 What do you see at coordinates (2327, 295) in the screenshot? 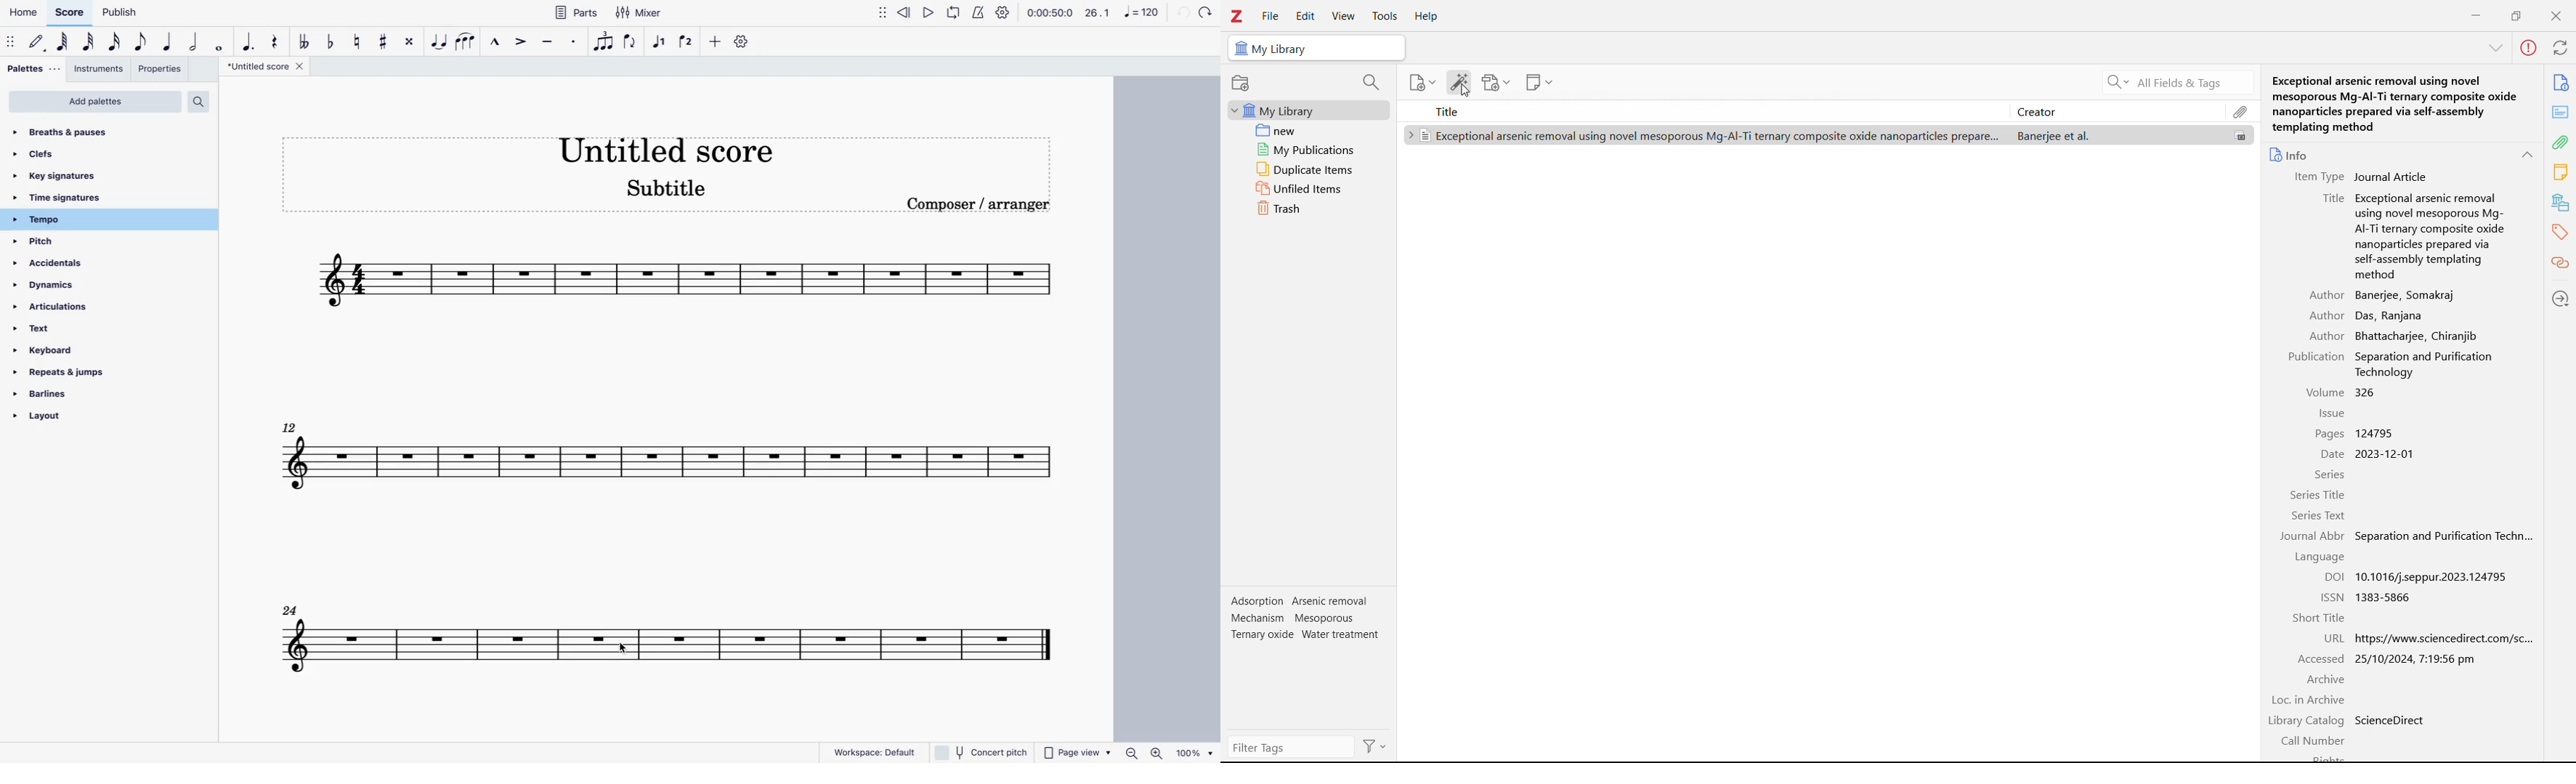
I see `Author` at bounding box center [2327, 295].